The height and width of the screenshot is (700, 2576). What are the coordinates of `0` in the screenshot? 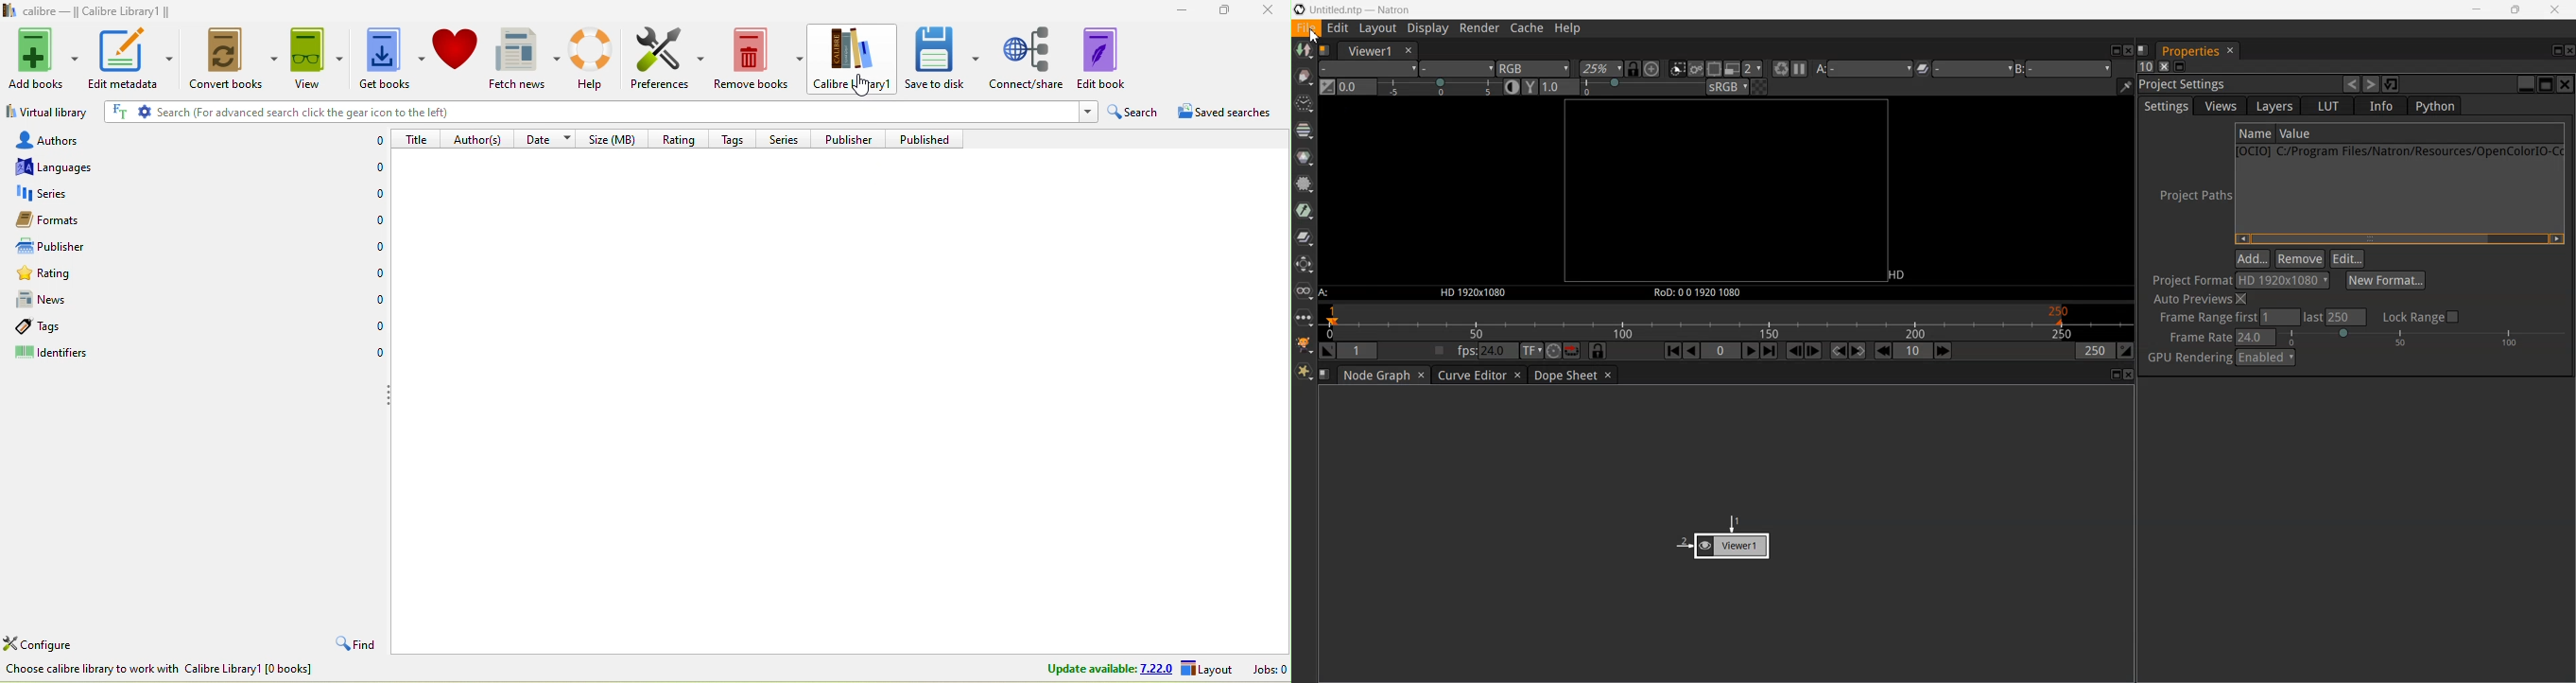 It's located at (373, 300).